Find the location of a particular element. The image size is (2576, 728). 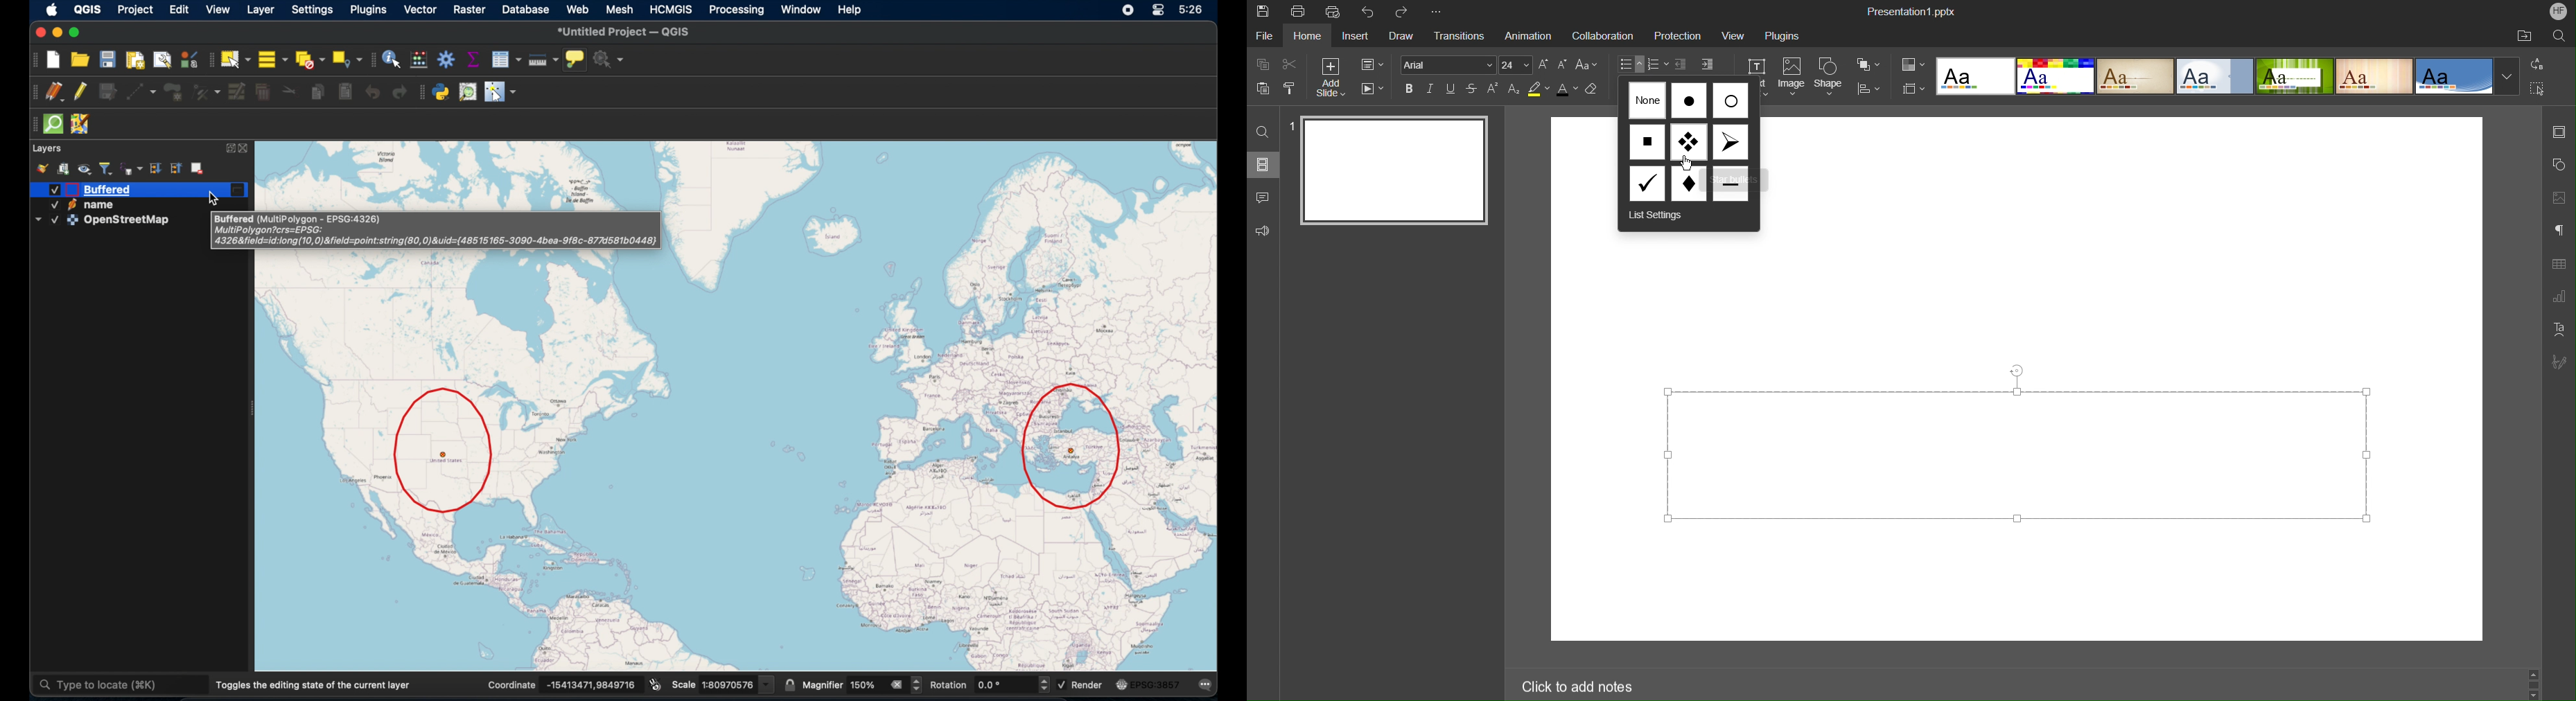

Distribute is located at coordinates (1870, 89).